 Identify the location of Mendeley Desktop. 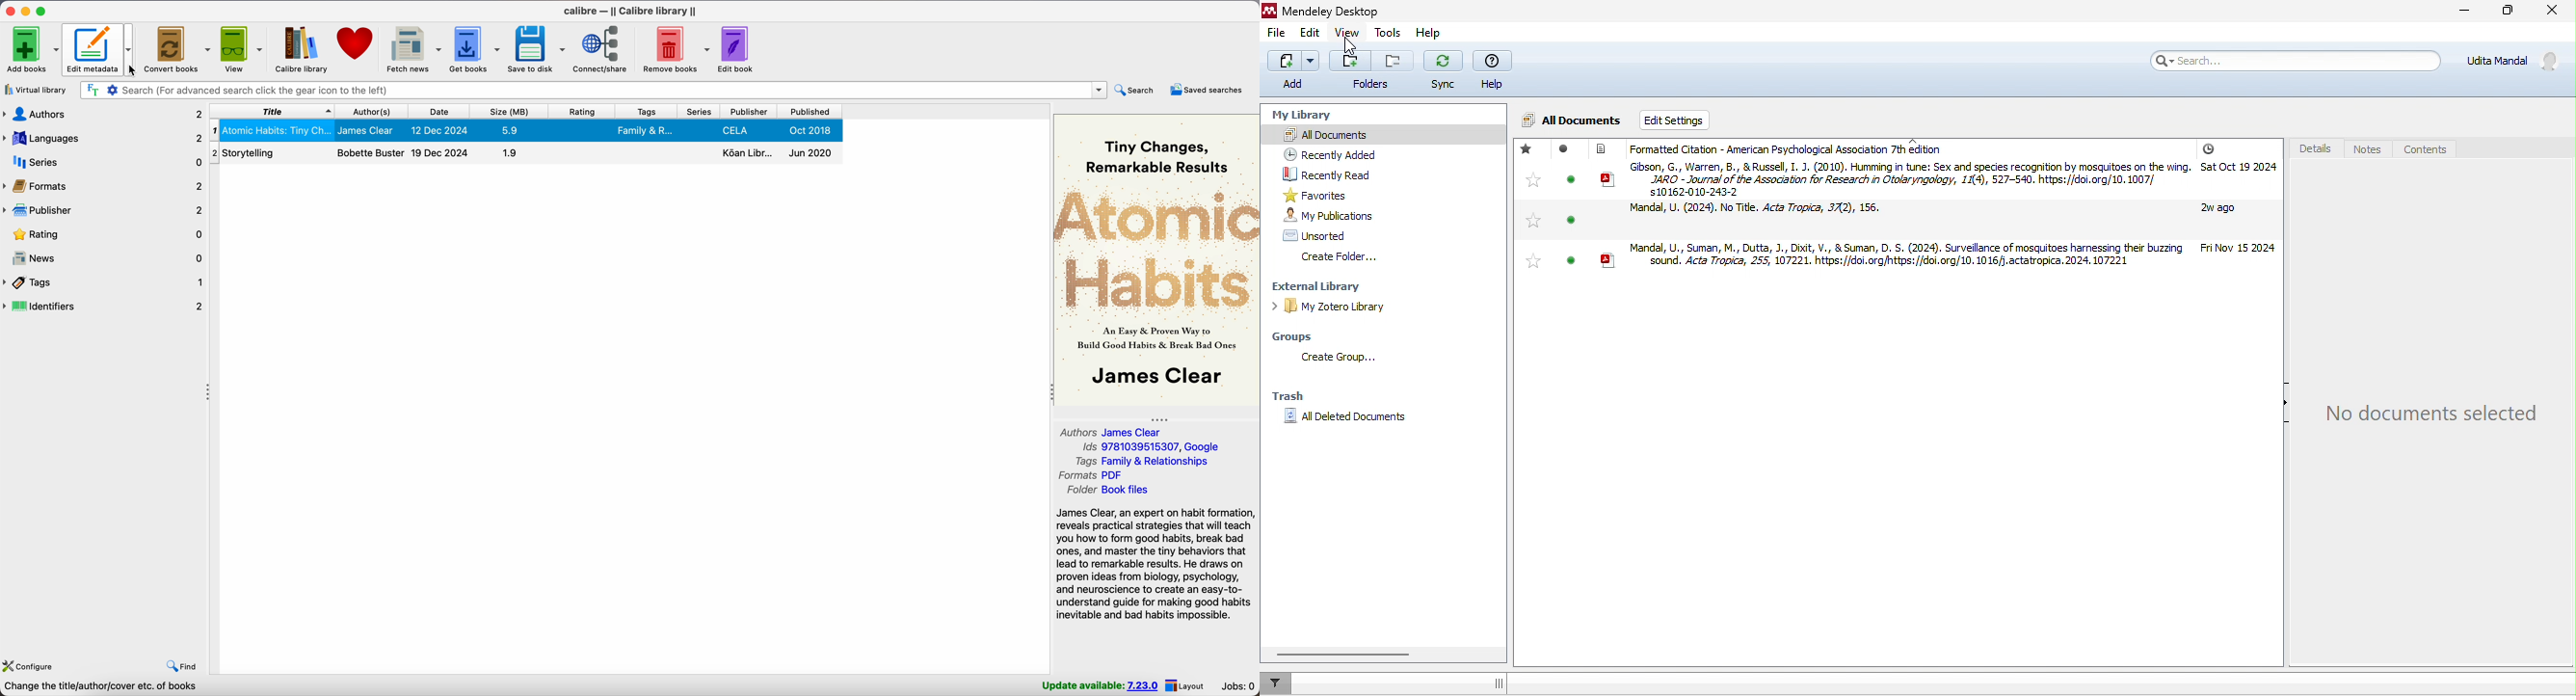
(1334, 10).